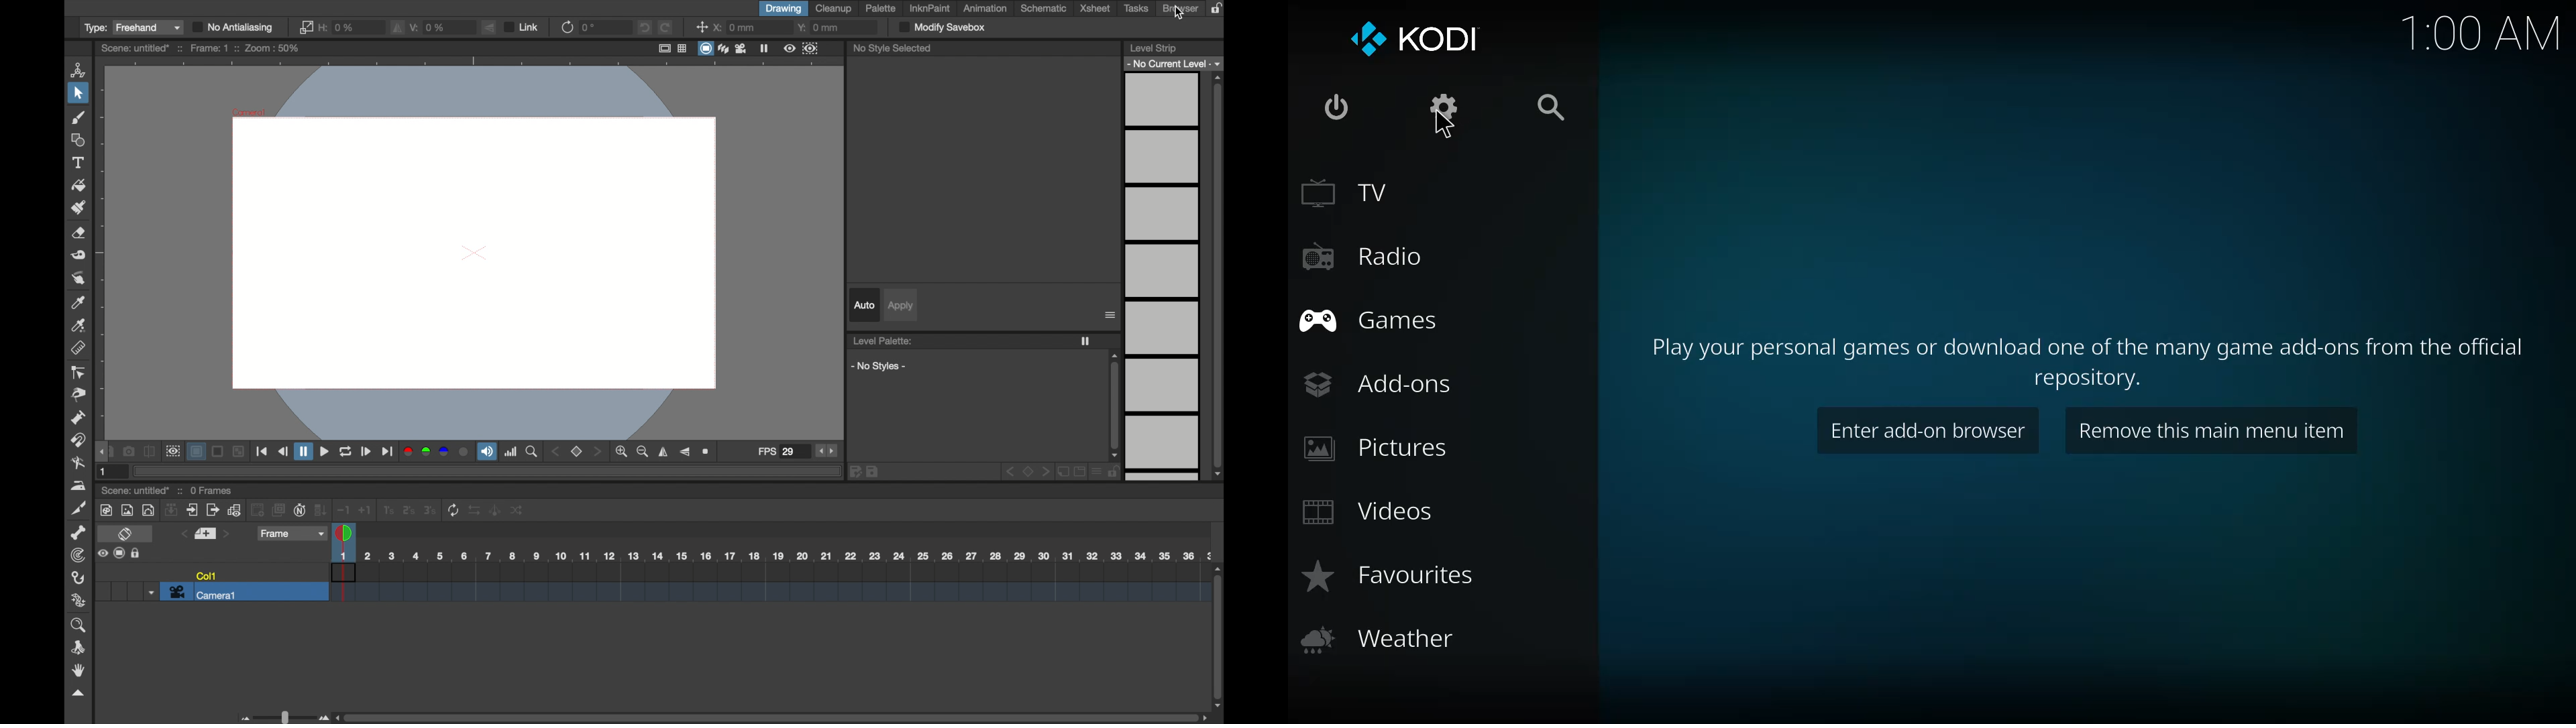 This screenshot has width=2576, height=728. I want to click on magnet tool, so click(80, 441).